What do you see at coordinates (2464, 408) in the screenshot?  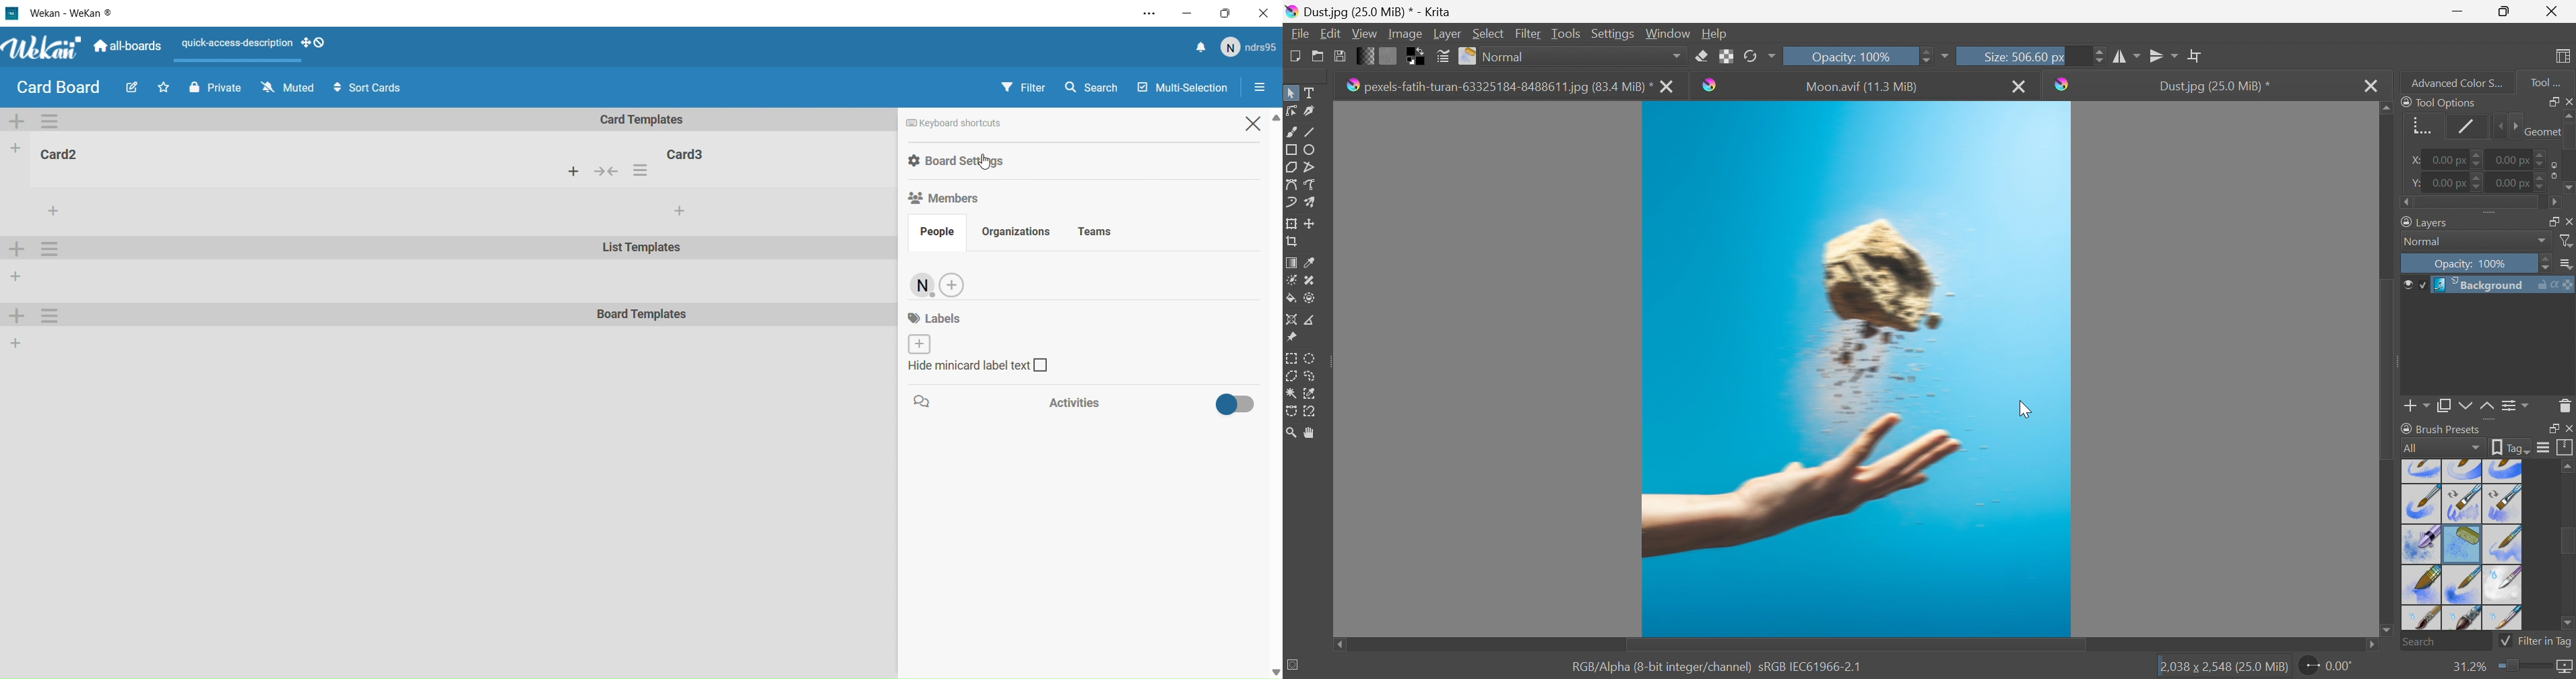 I see `Duplicate layer or mask` at bounding box center [2464, 408].